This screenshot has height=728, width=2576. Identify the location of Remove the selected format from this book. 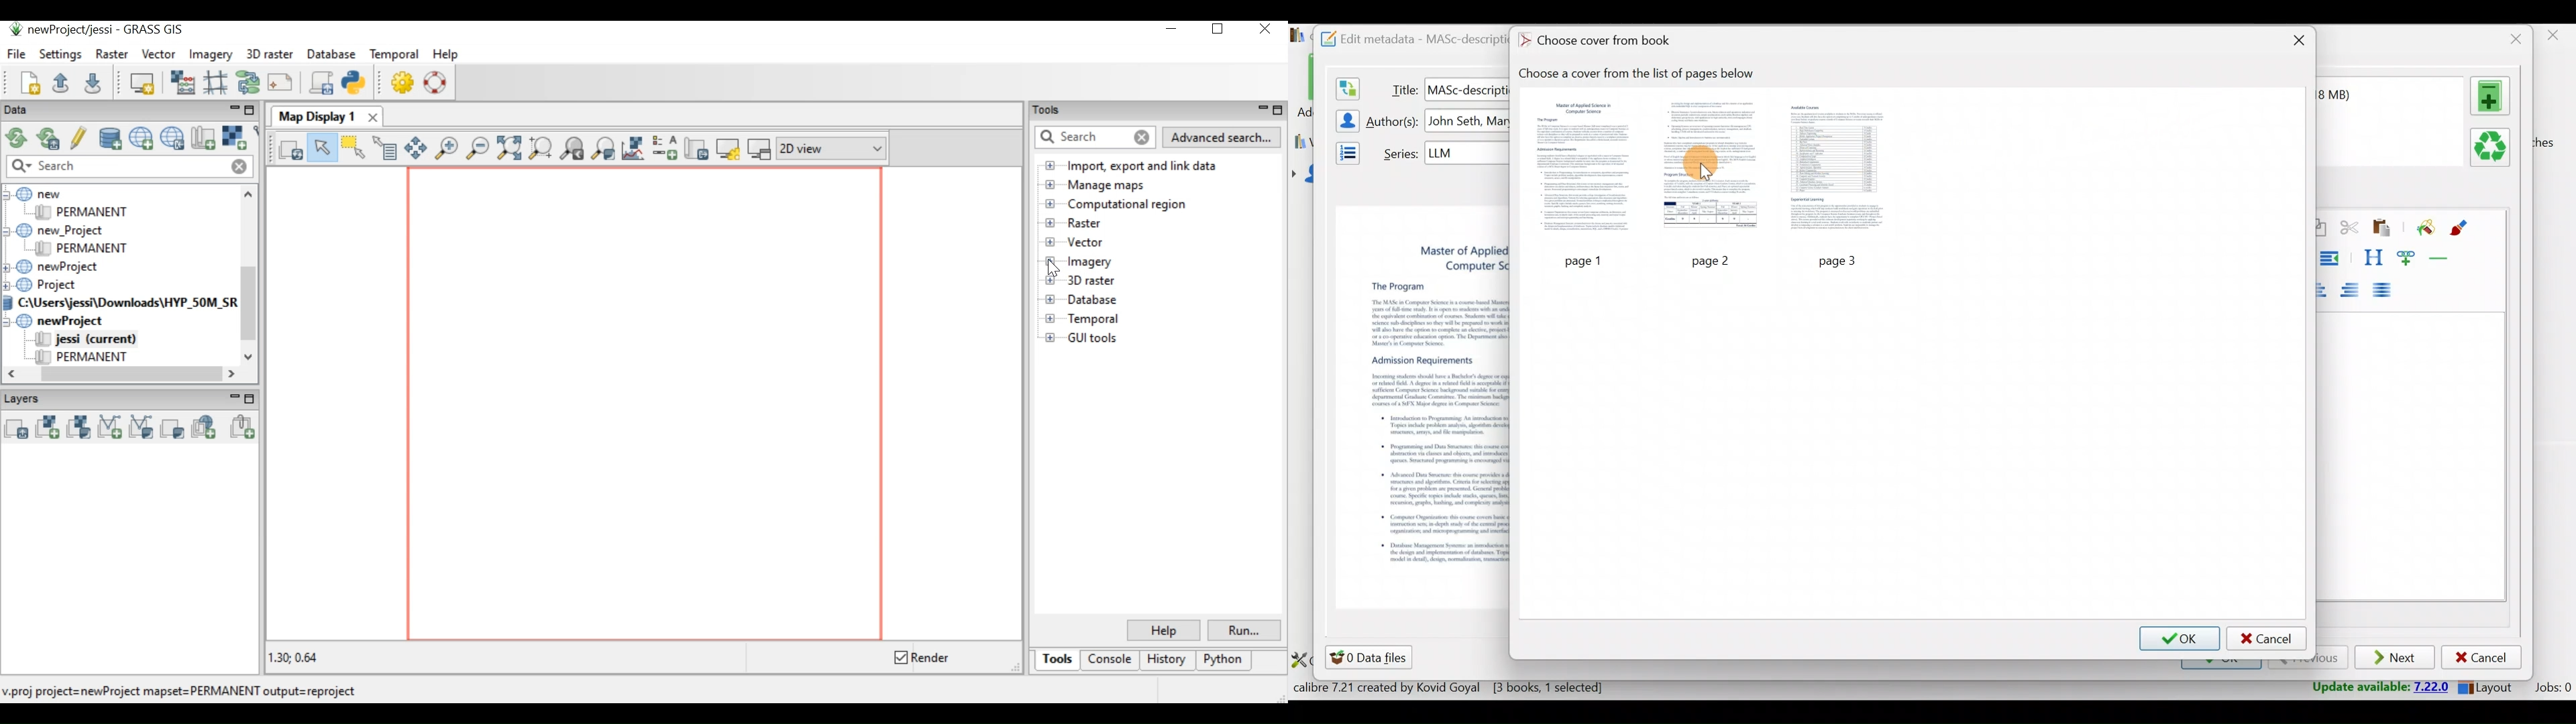
(2493, 148).